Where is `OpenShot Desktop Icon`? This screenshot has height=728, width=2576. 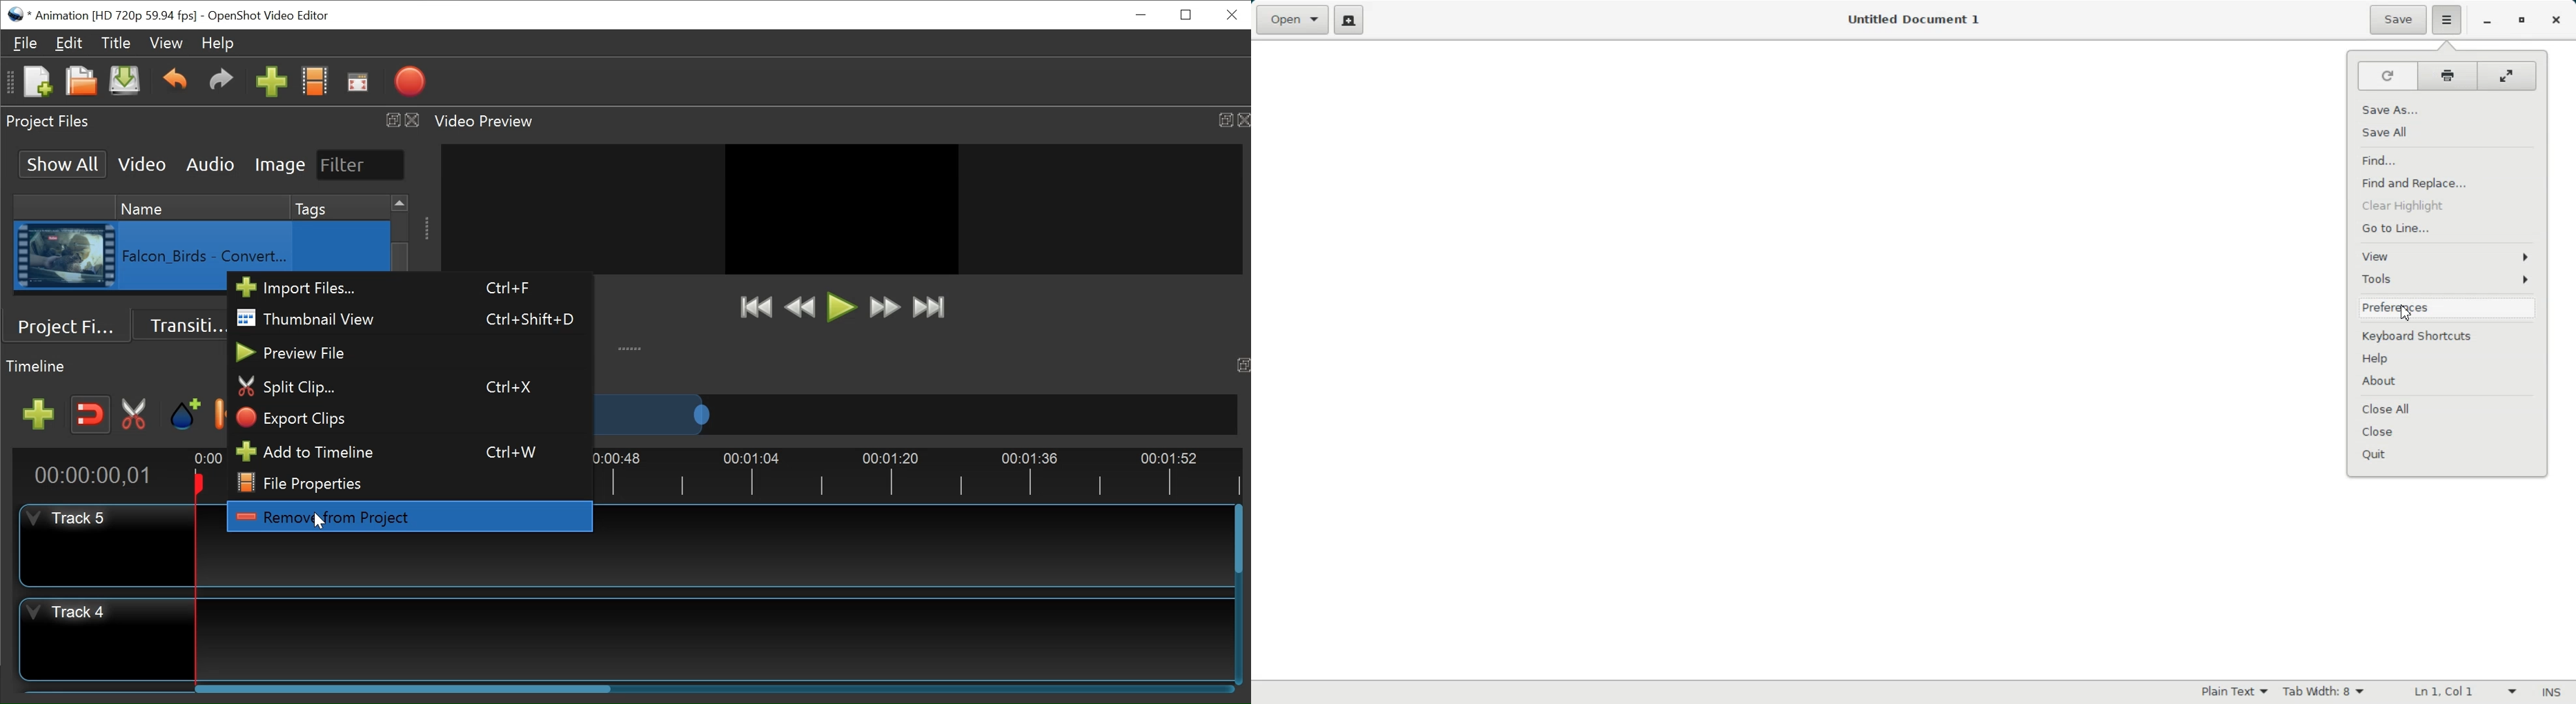 OpenShot Desktop Icon is located at coordinates (16, 14).